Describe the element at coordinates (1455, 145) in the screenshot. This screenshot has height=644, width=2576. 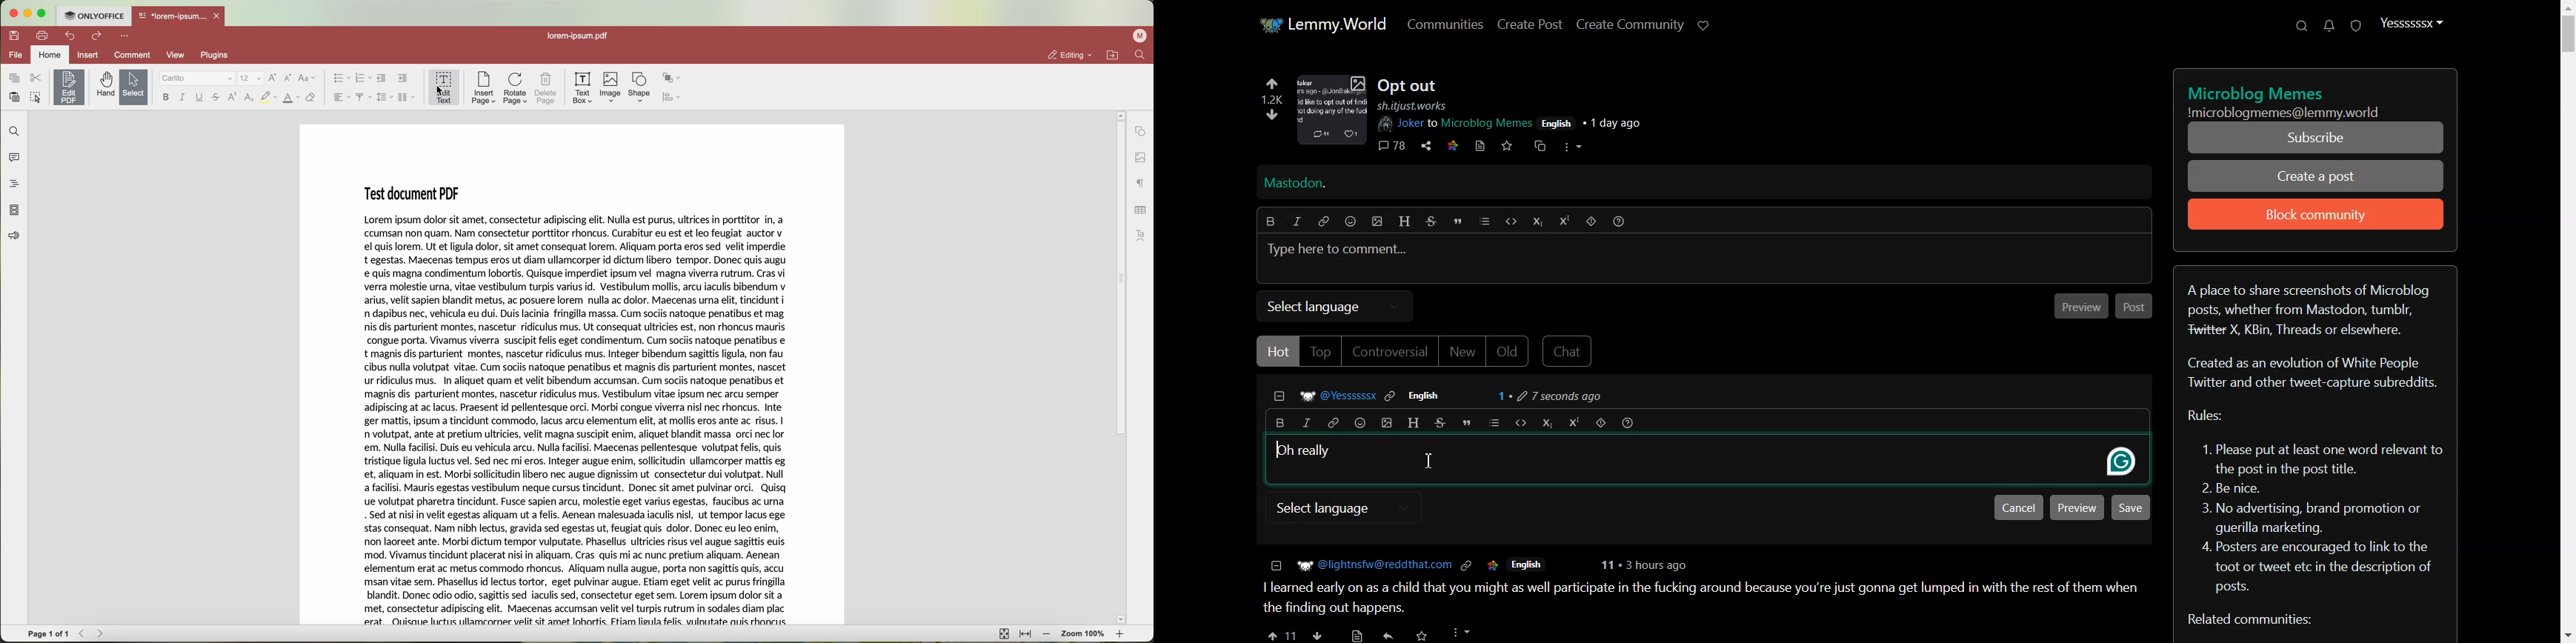
I see `link` at that location.